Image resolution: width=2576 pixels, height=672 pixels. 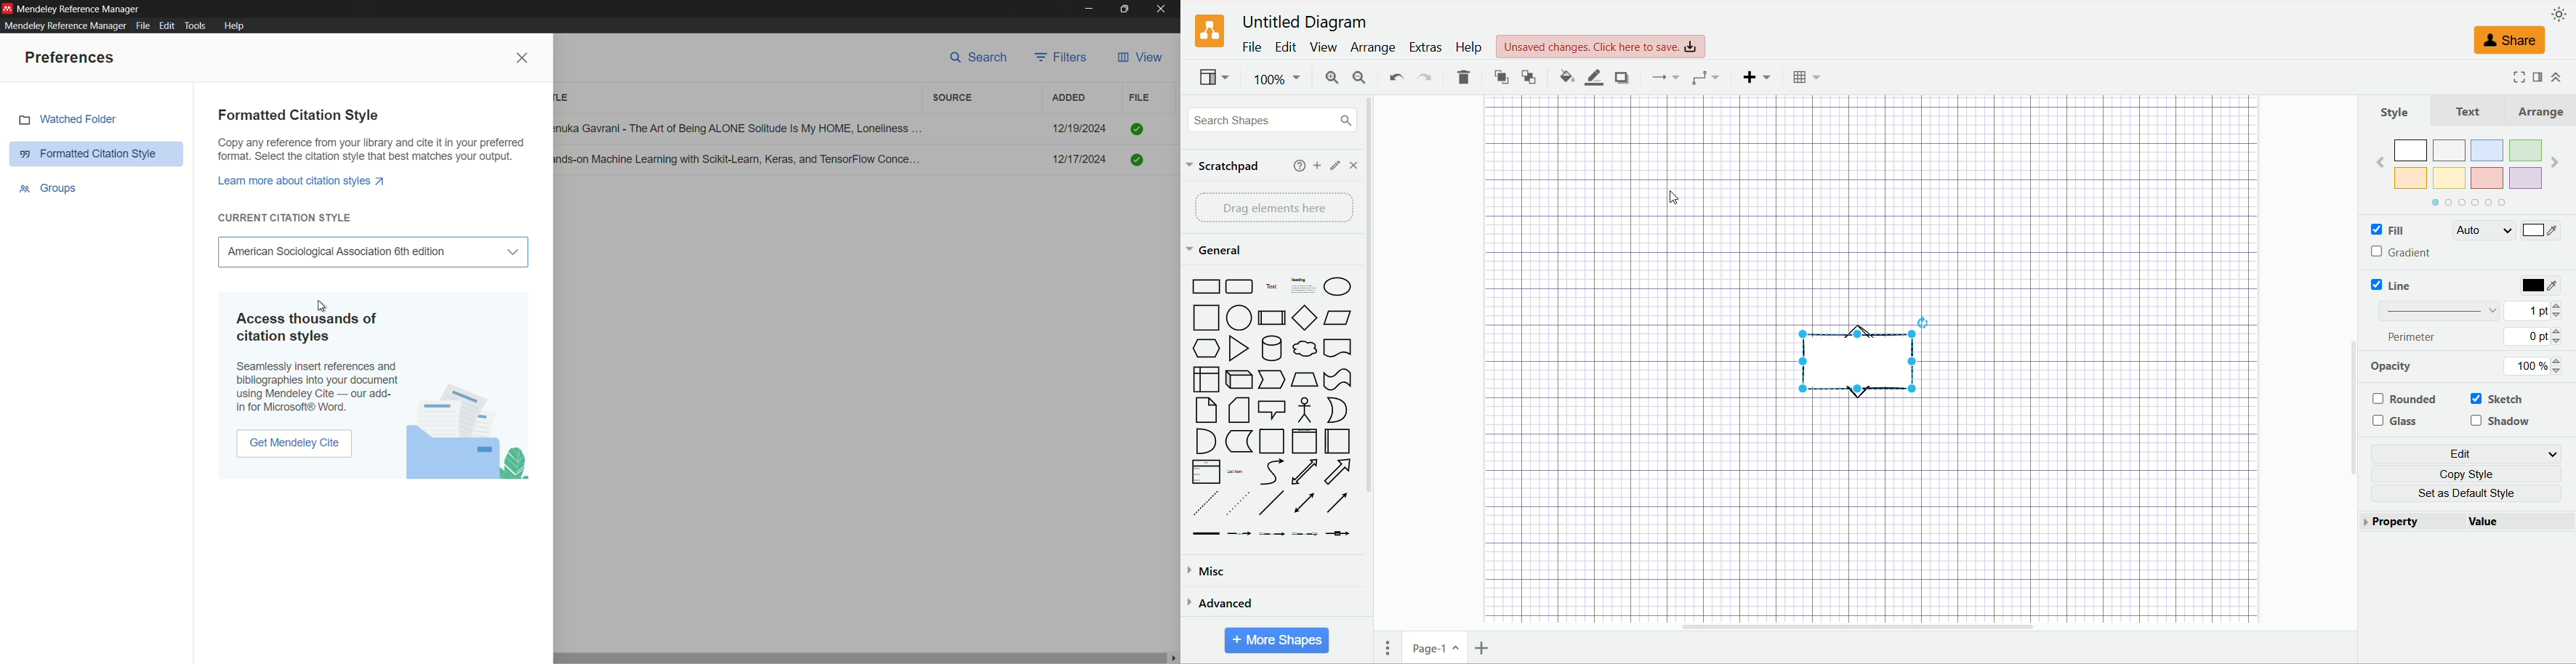 I want to click on undo, so click(x=1395, y=78).